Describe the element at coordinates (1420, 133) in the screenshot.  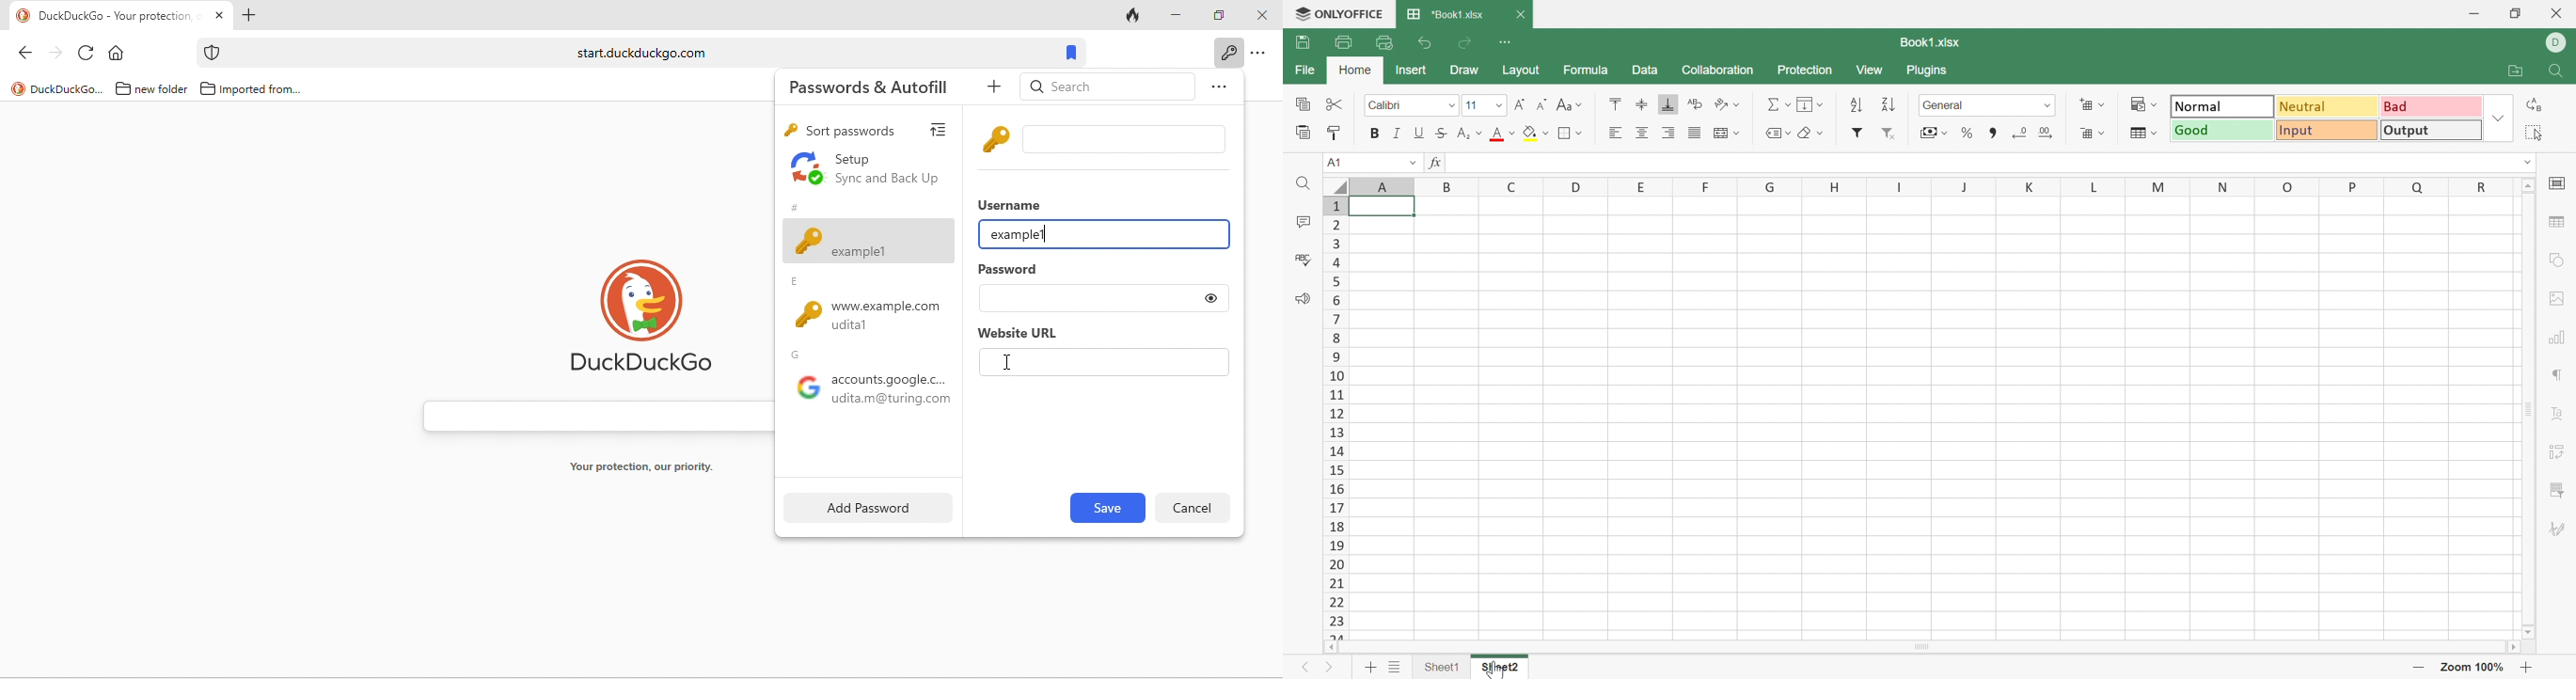
I see `Underline` at that location.